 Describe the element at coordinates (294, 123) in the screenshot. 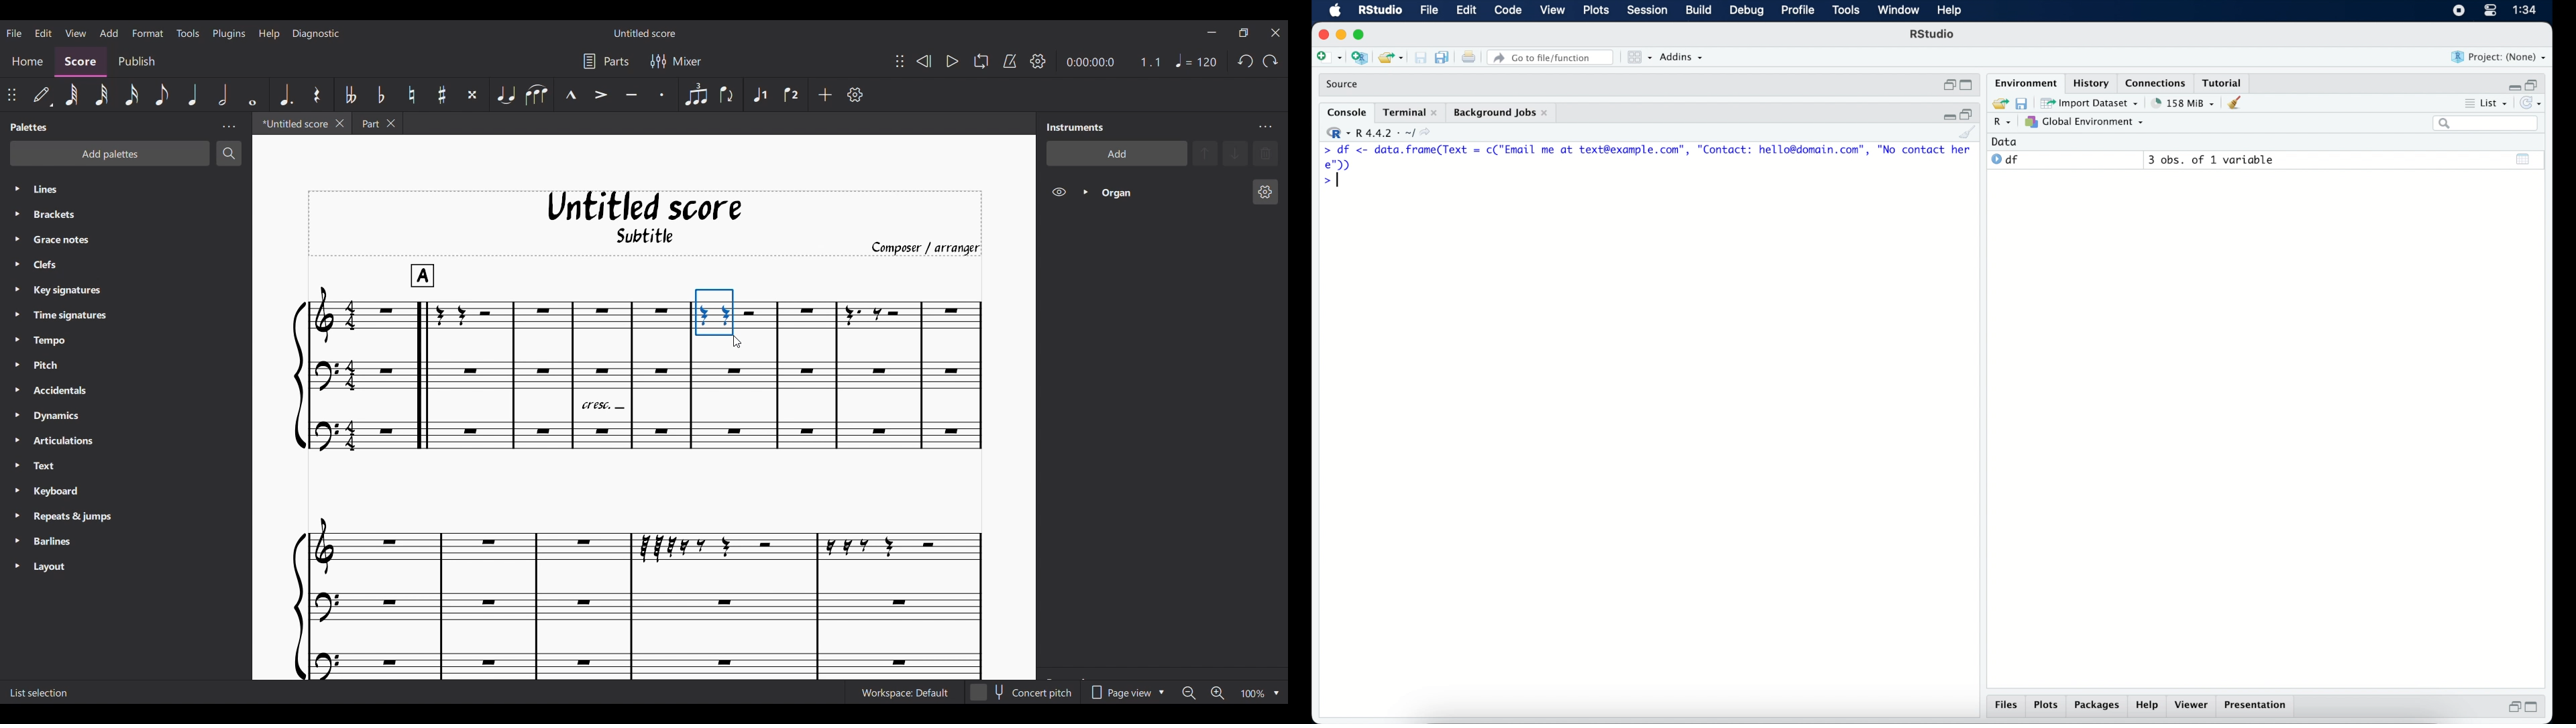

I see `Current tab, highlighted` at that location.